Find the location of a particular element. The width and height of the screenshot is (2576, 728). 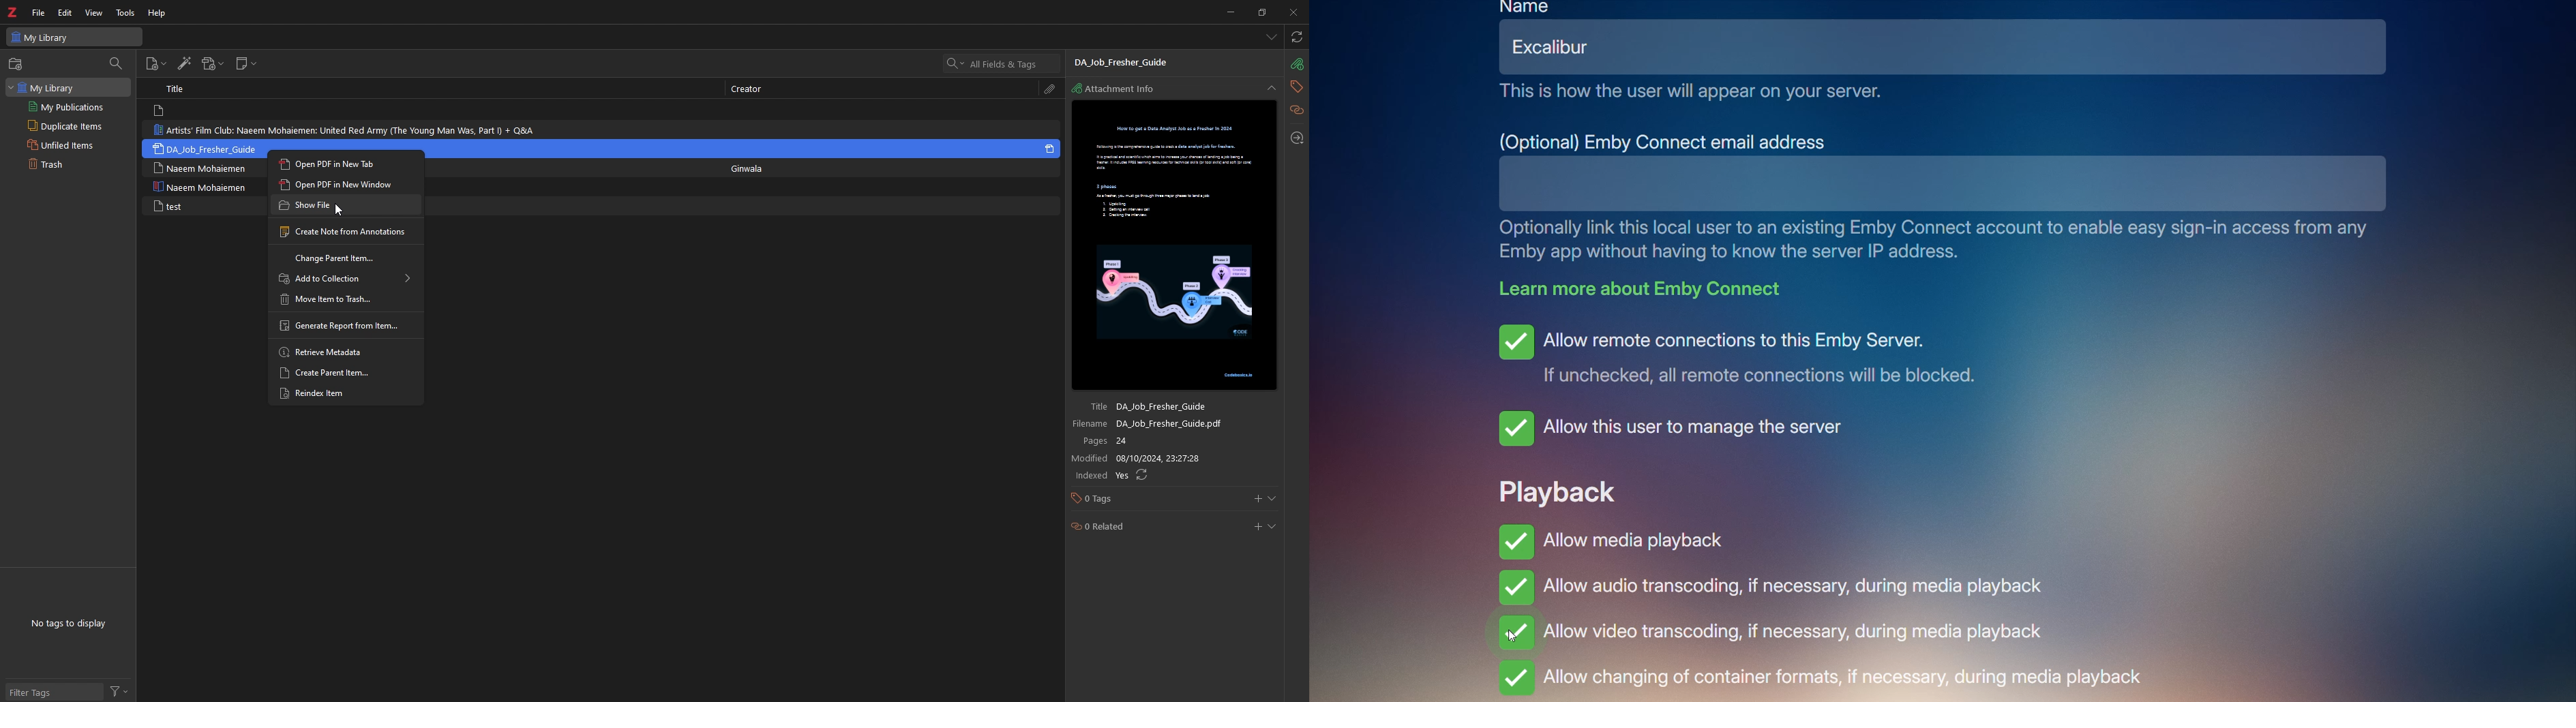

zotero is located at coordinates (14, 12).